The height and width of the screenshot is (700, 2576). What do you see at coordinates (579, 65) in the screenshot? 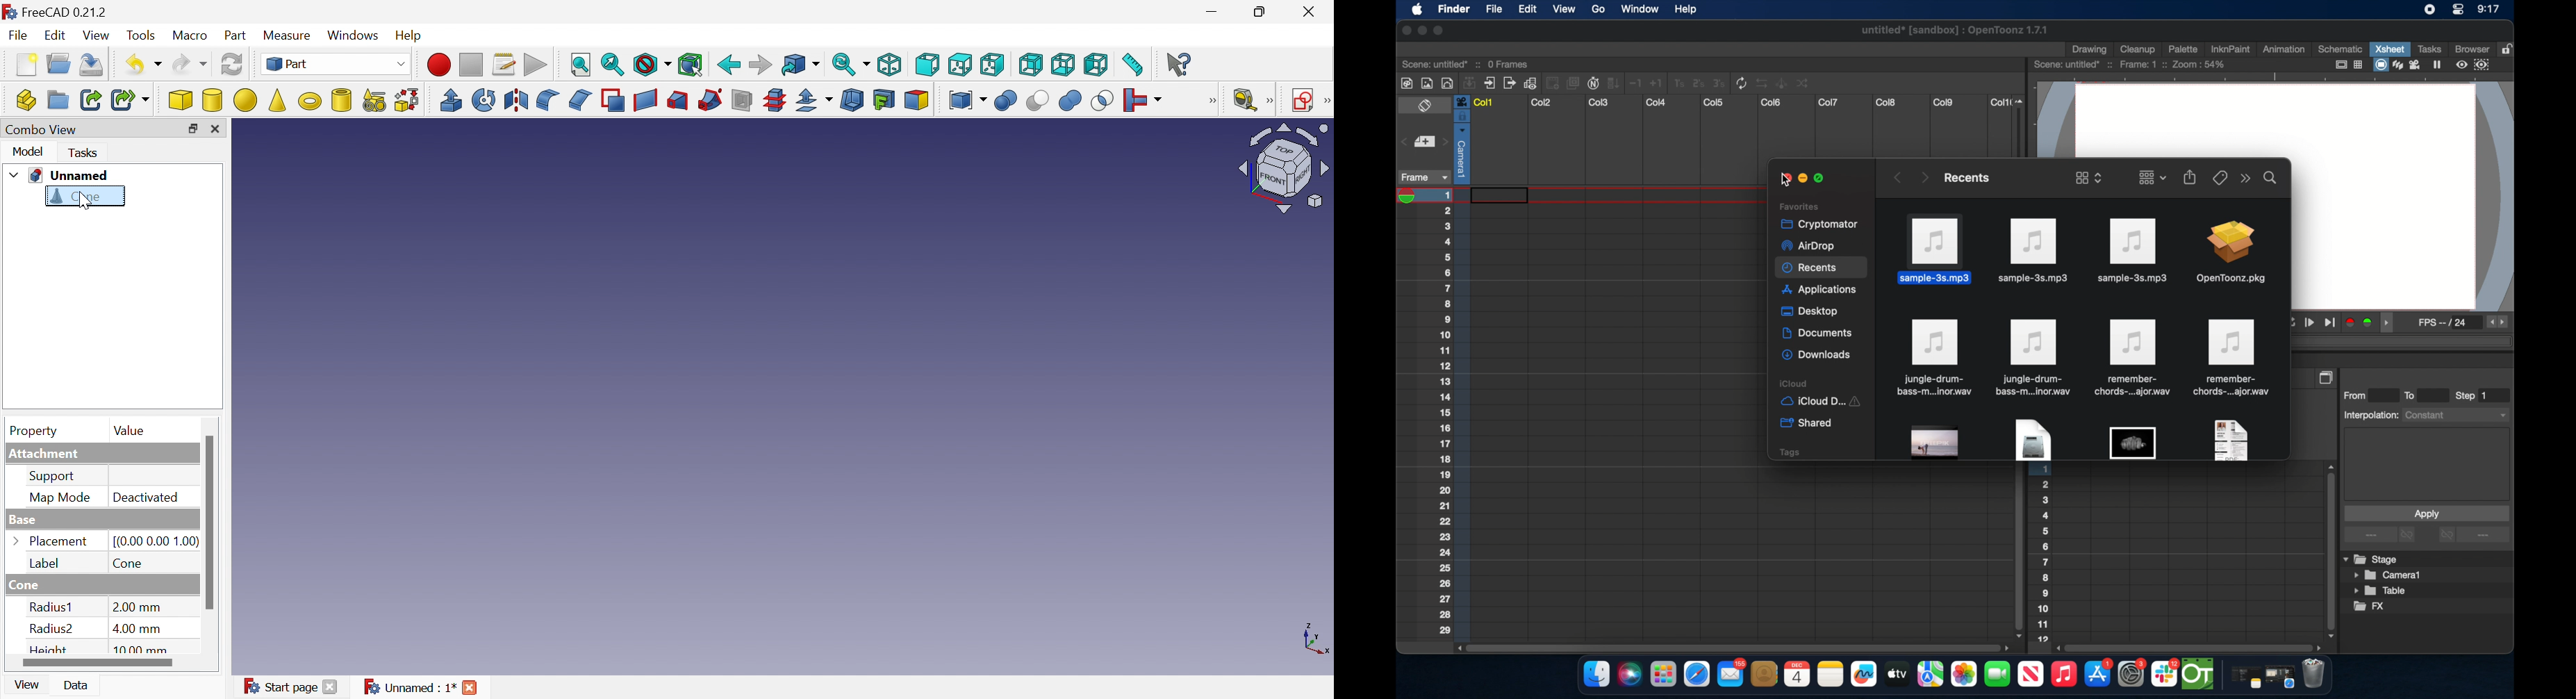
I see `Fit all` at bounding box center [579, 65].